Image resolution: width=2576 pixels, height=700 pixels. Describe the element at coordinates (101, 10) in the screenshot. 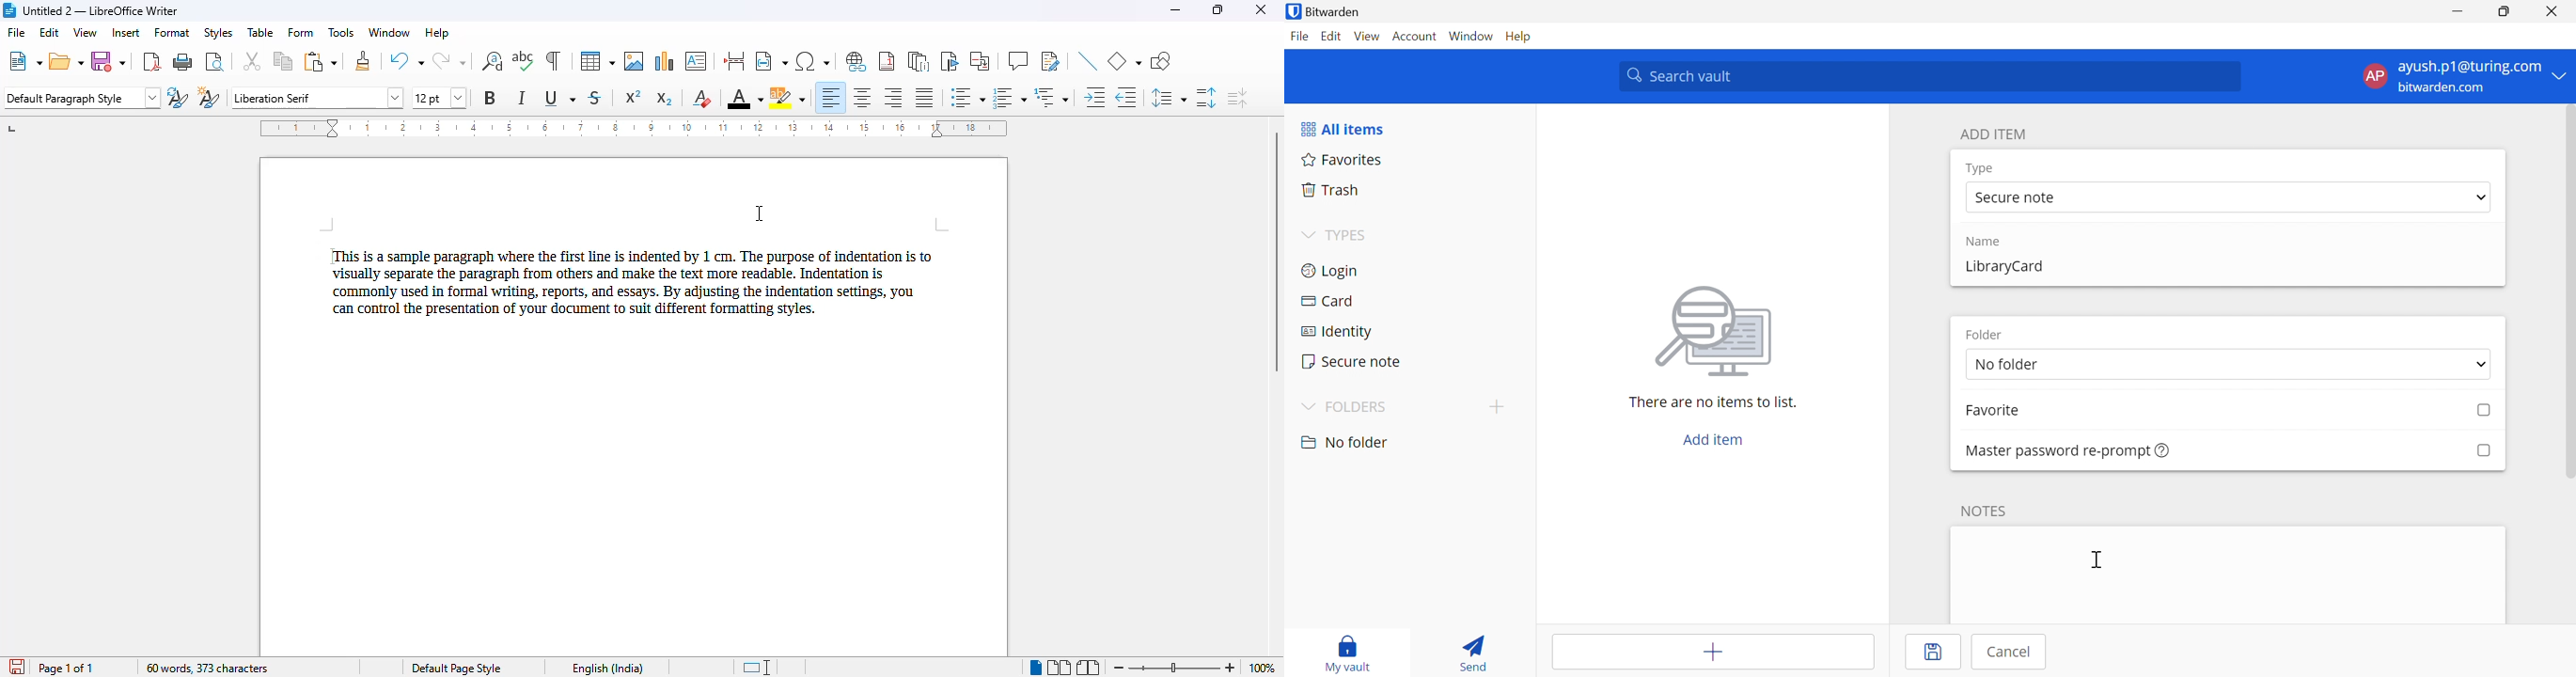

I see `title` at that location.